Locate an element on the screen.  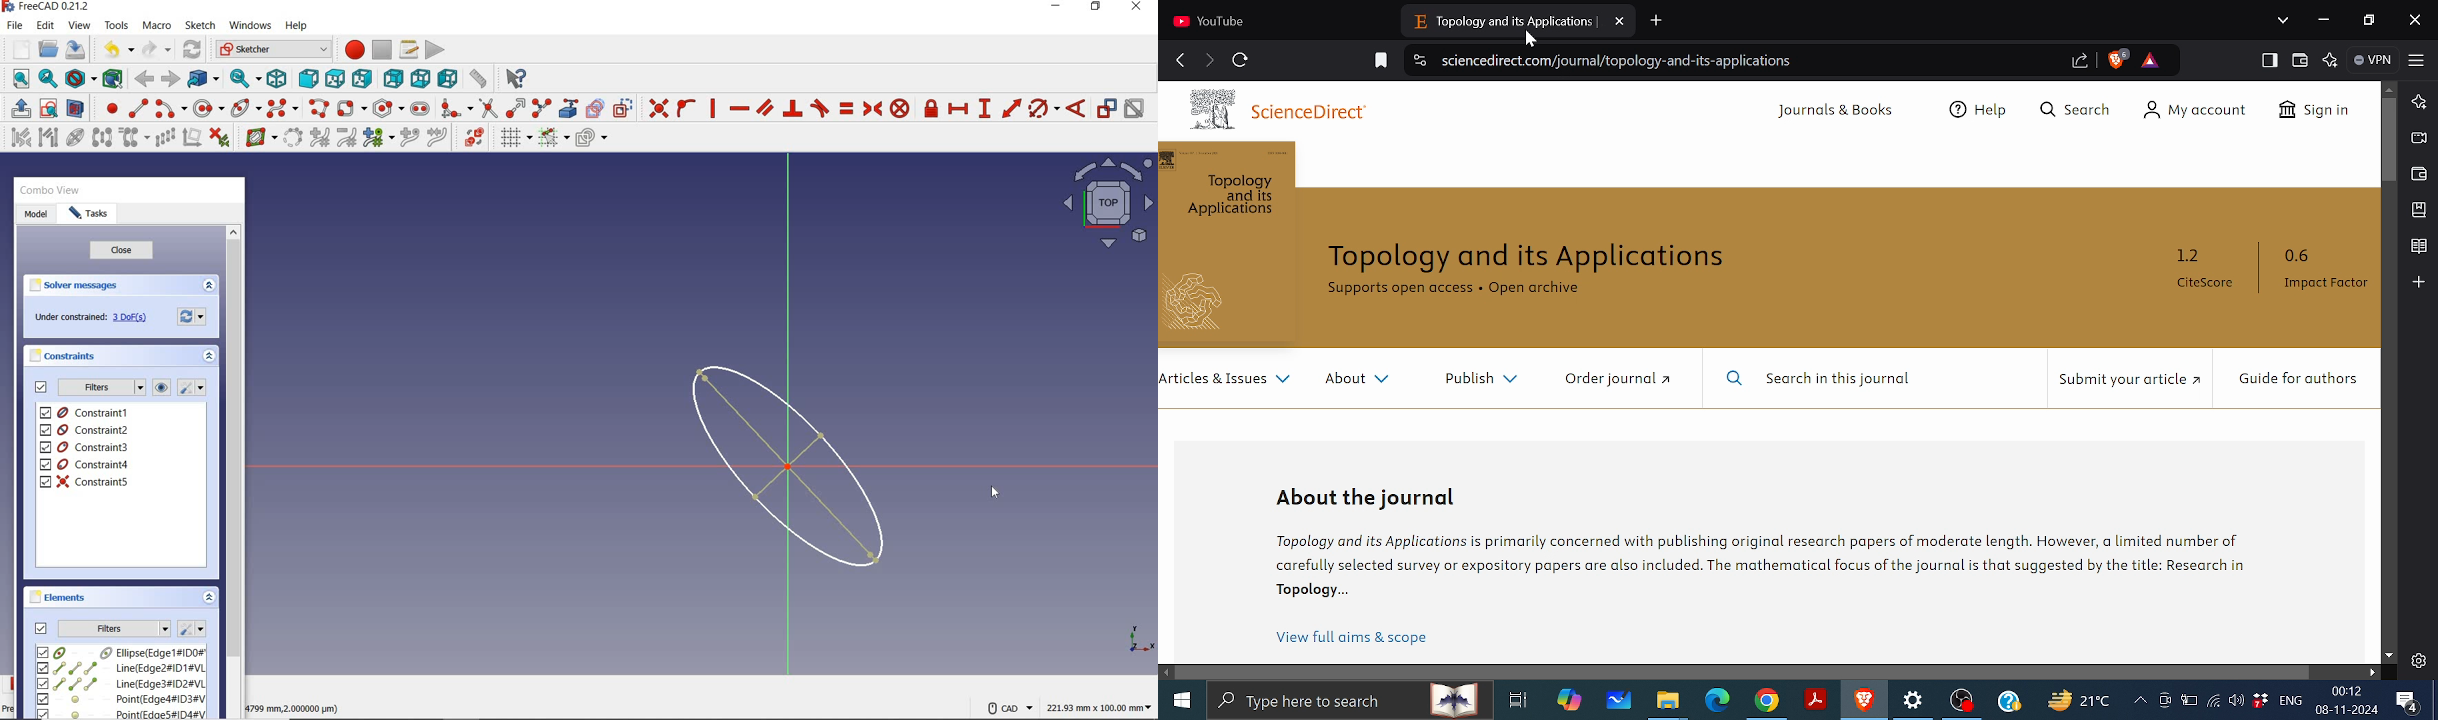
isometric is located at coordinates (277, 78).